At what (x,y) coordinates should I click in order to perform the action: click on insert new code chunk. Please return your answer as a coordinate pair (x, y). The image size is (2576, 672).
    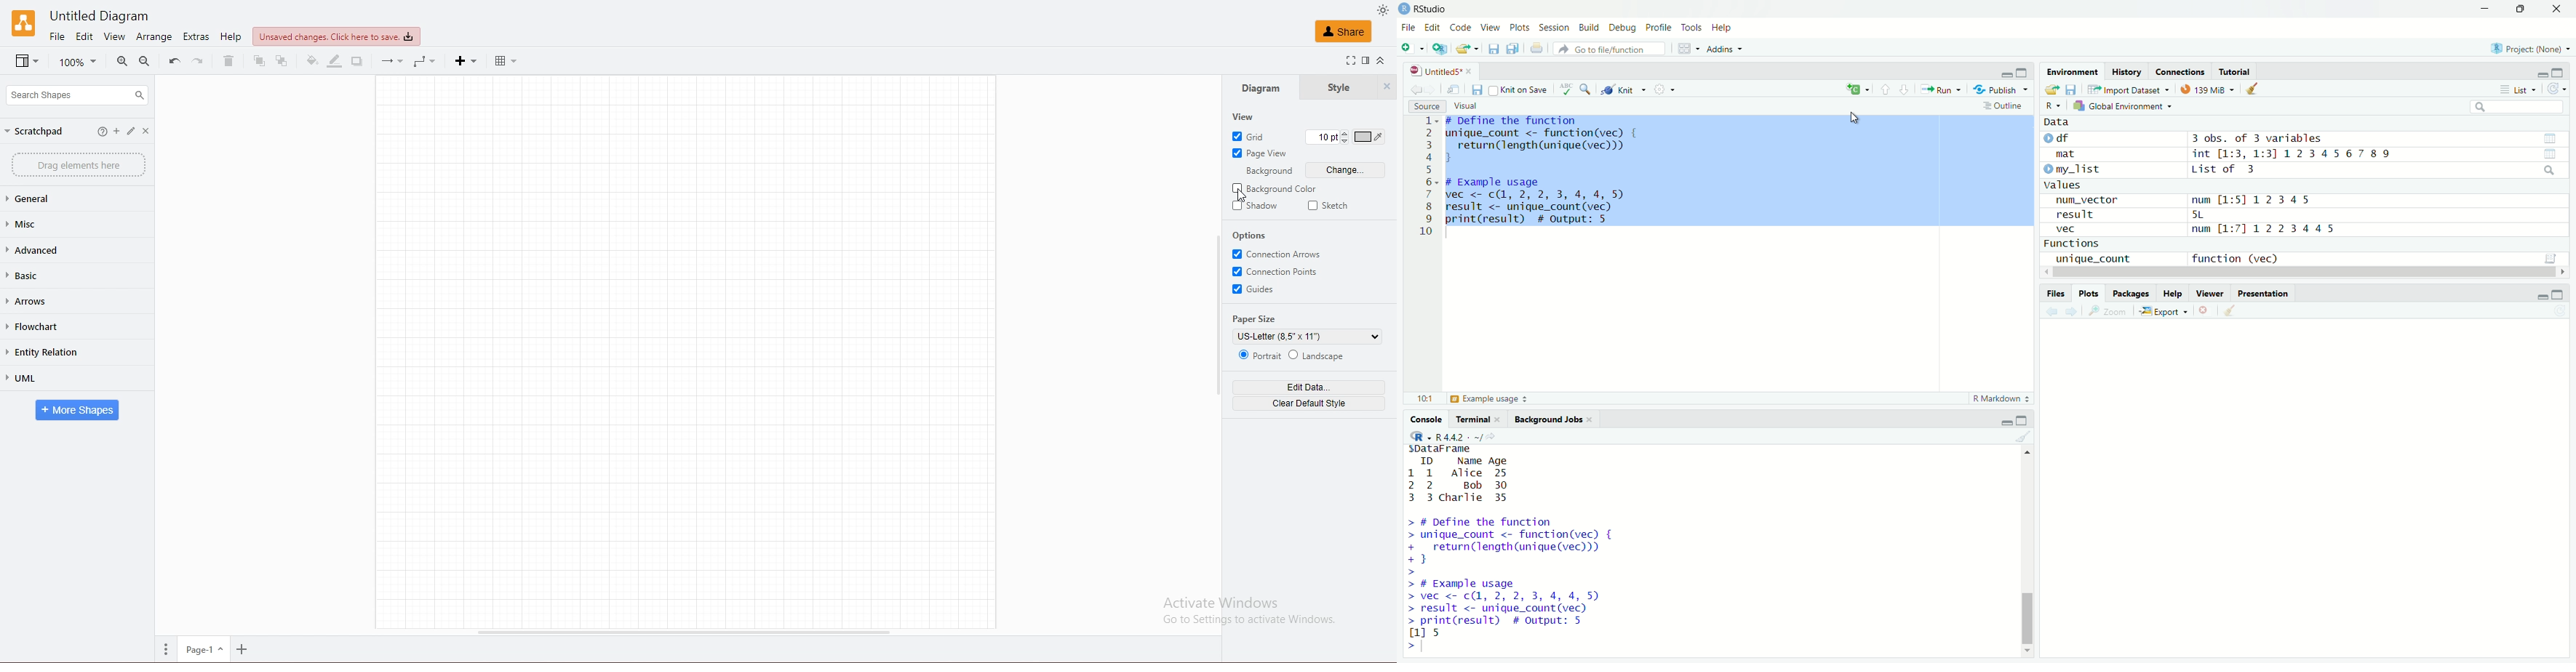
    Looking at the image, I should click on (1856, 90).